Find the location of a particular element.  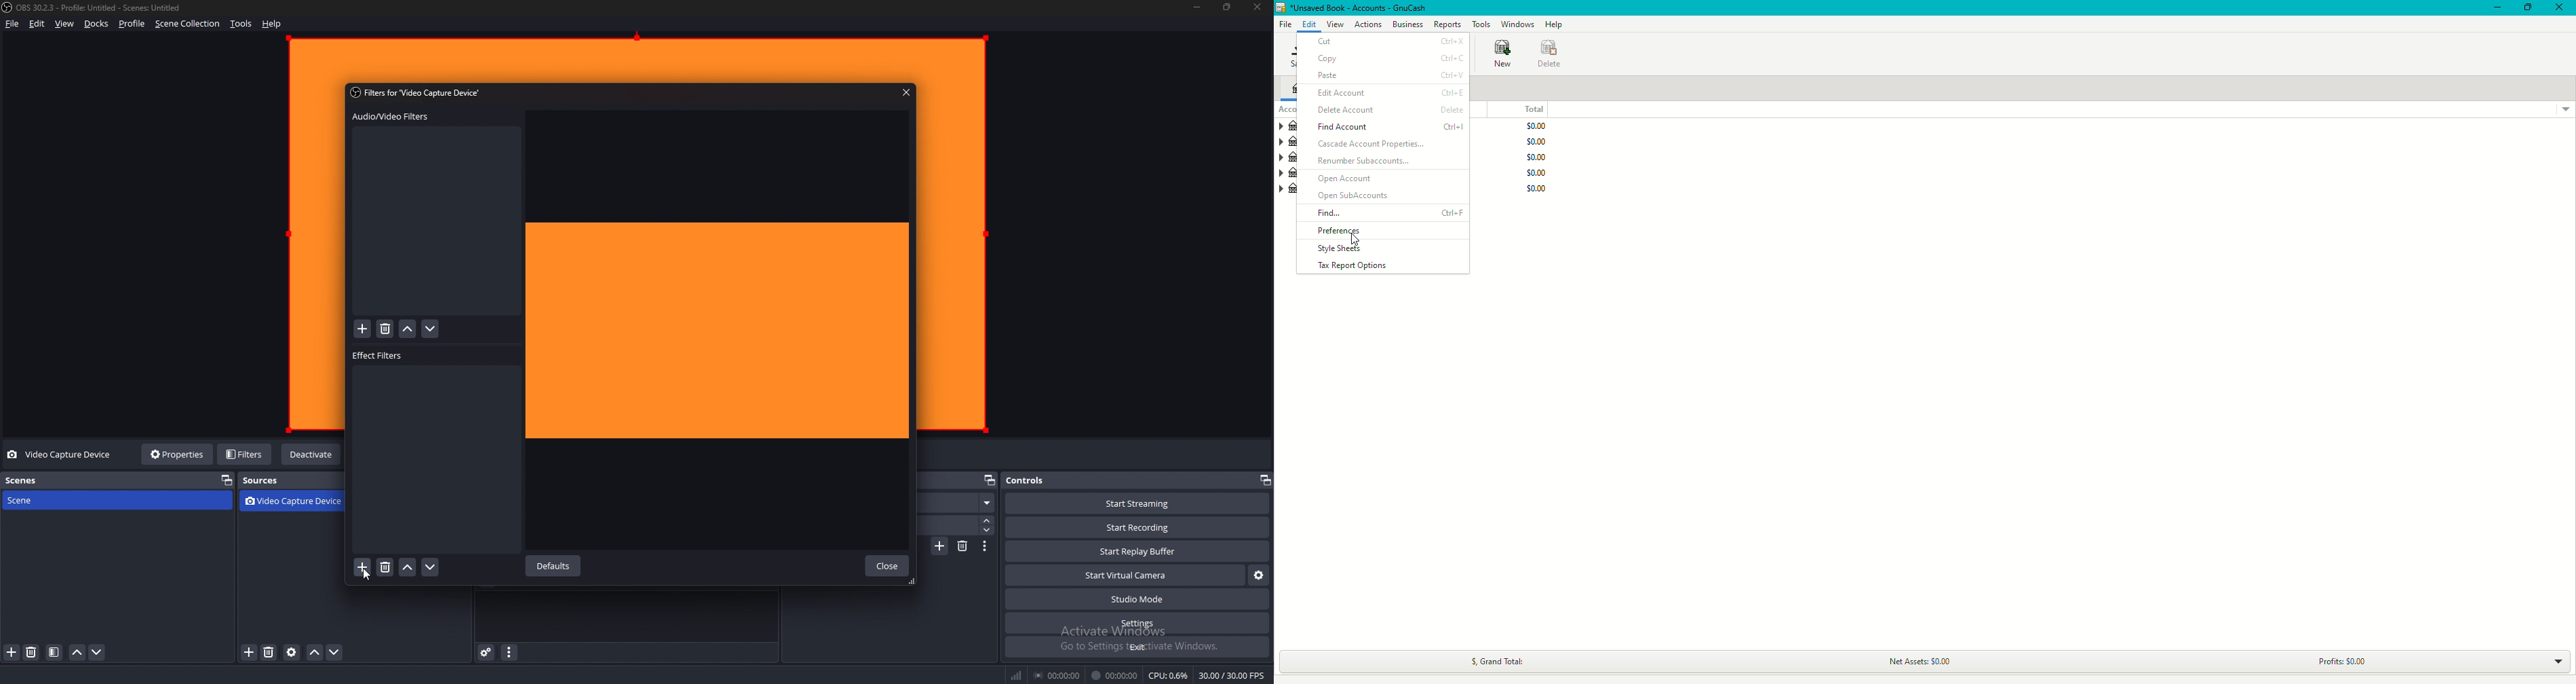

help is located at coordinates (272, 24).